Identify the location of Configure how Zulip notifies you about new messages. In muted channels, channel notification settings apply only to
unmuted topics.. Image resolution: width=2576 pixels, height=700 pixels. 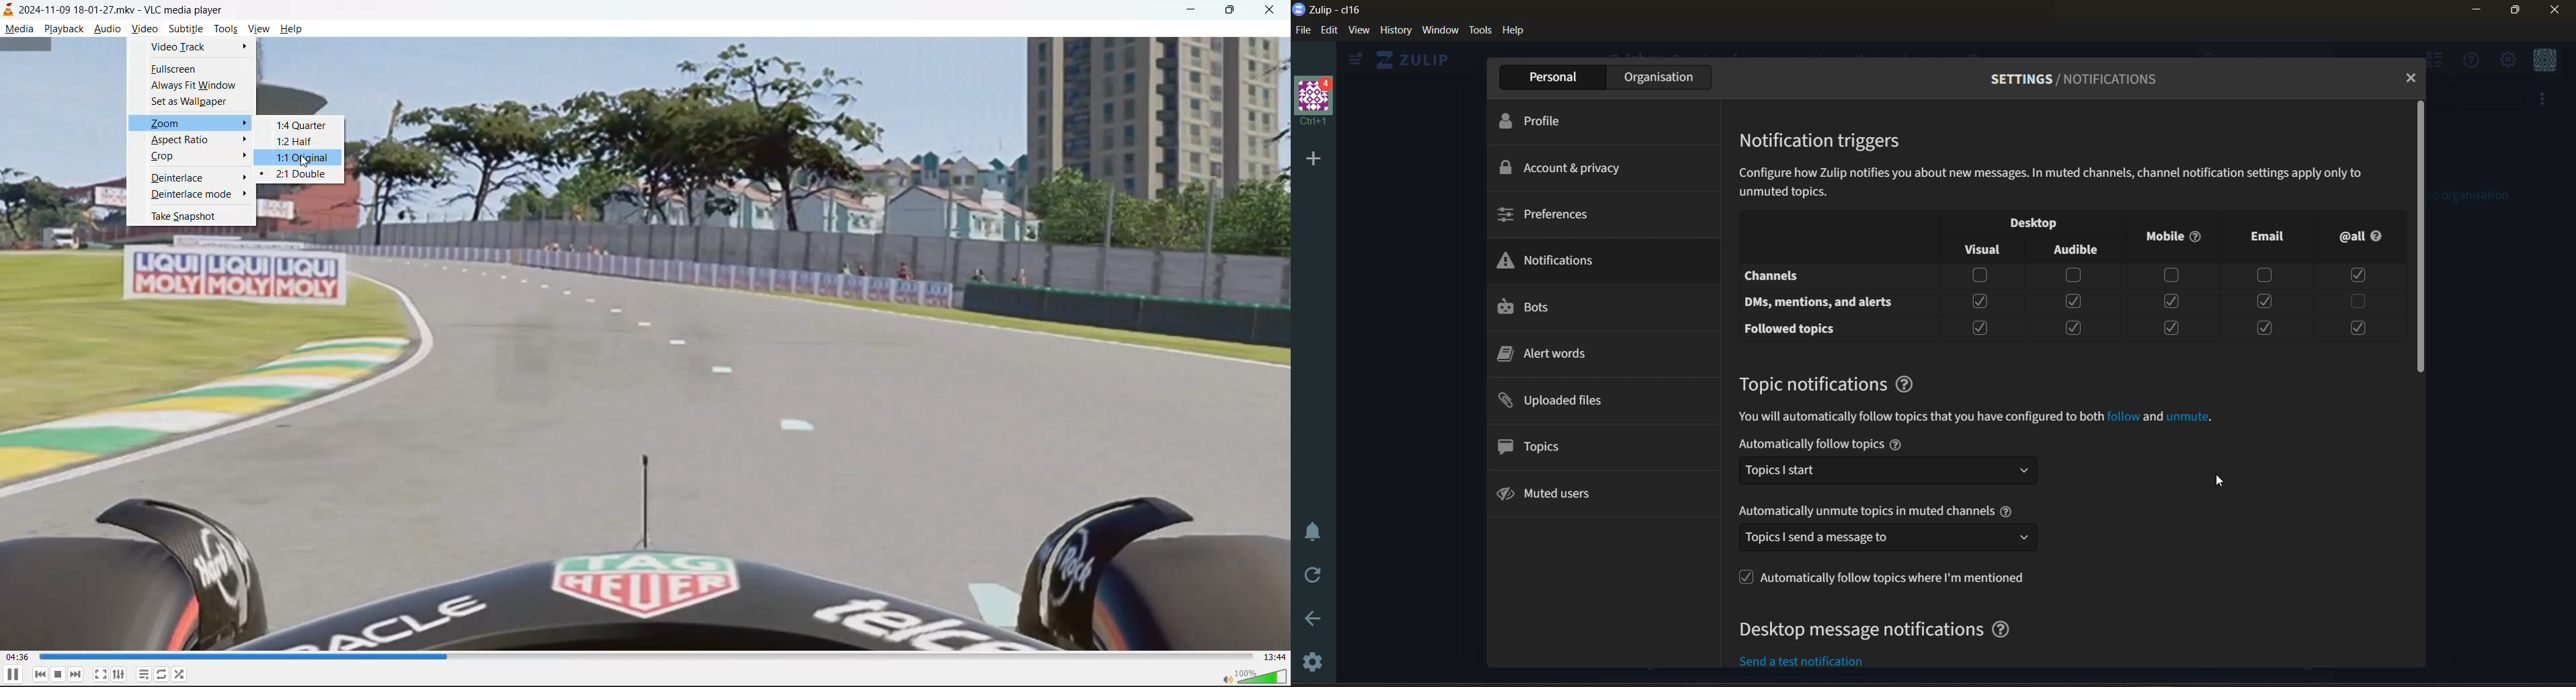
(2054, 183).